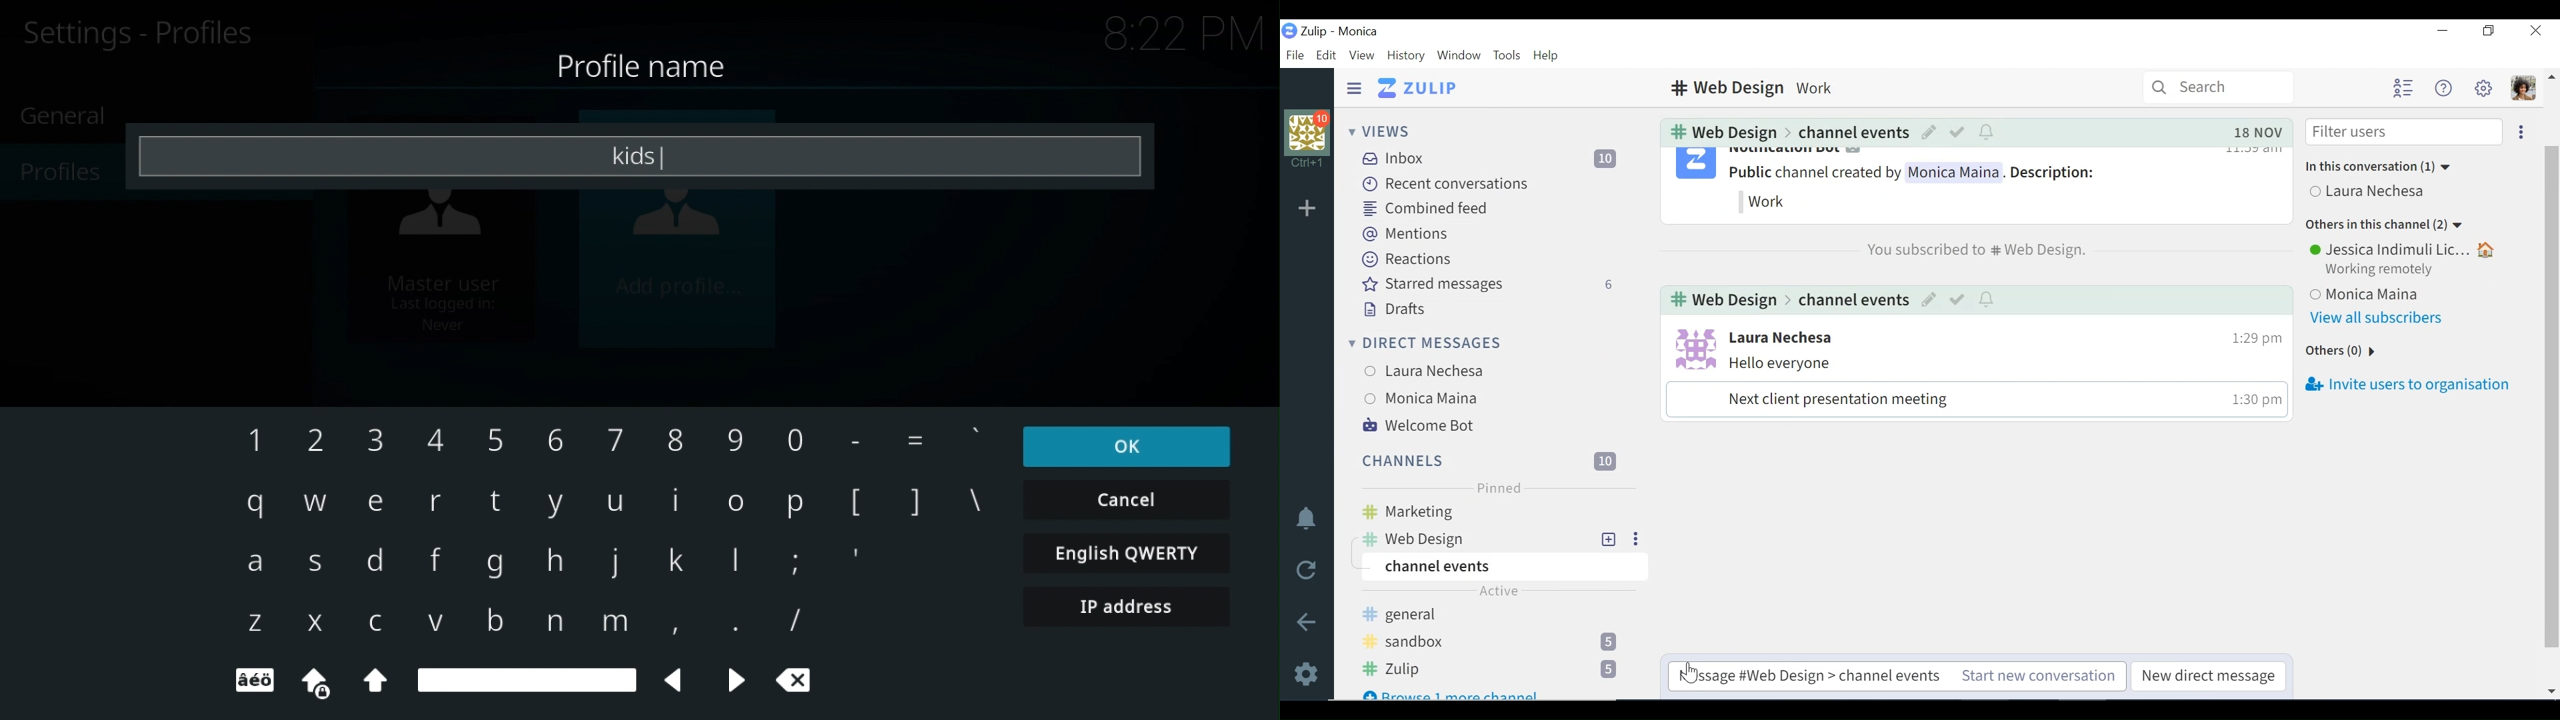 This screenshot has height=728, width=2576. What do you see at coordinates (1453, 692) in the screenshot?
I see `Browse 1 more channel` at bounding box center [1453, 692].